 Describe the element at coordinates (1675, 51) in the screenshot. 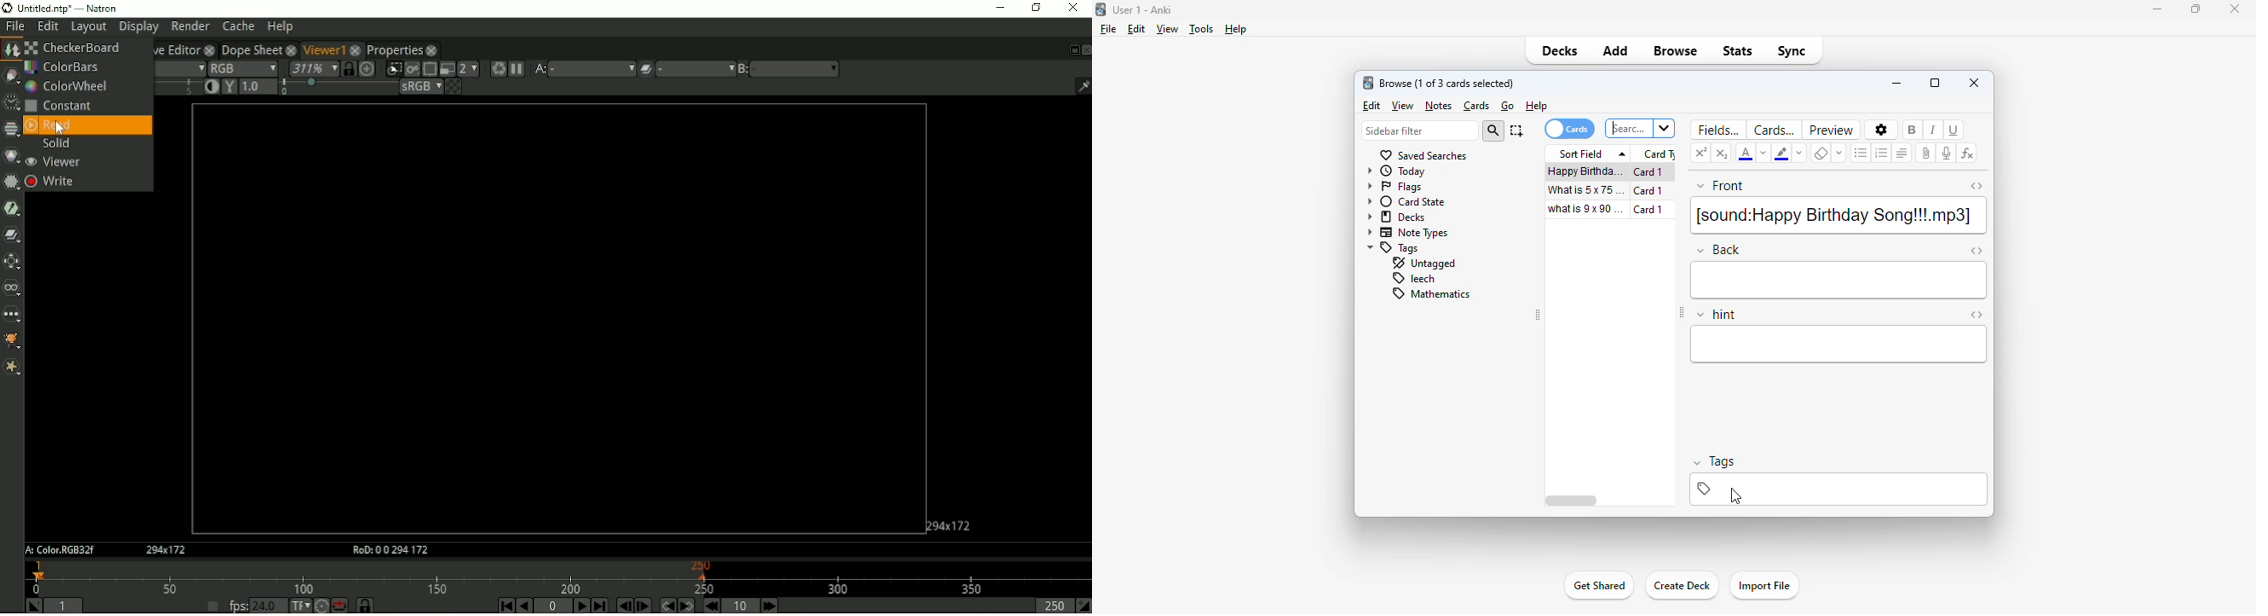

I see `browse` at that location.